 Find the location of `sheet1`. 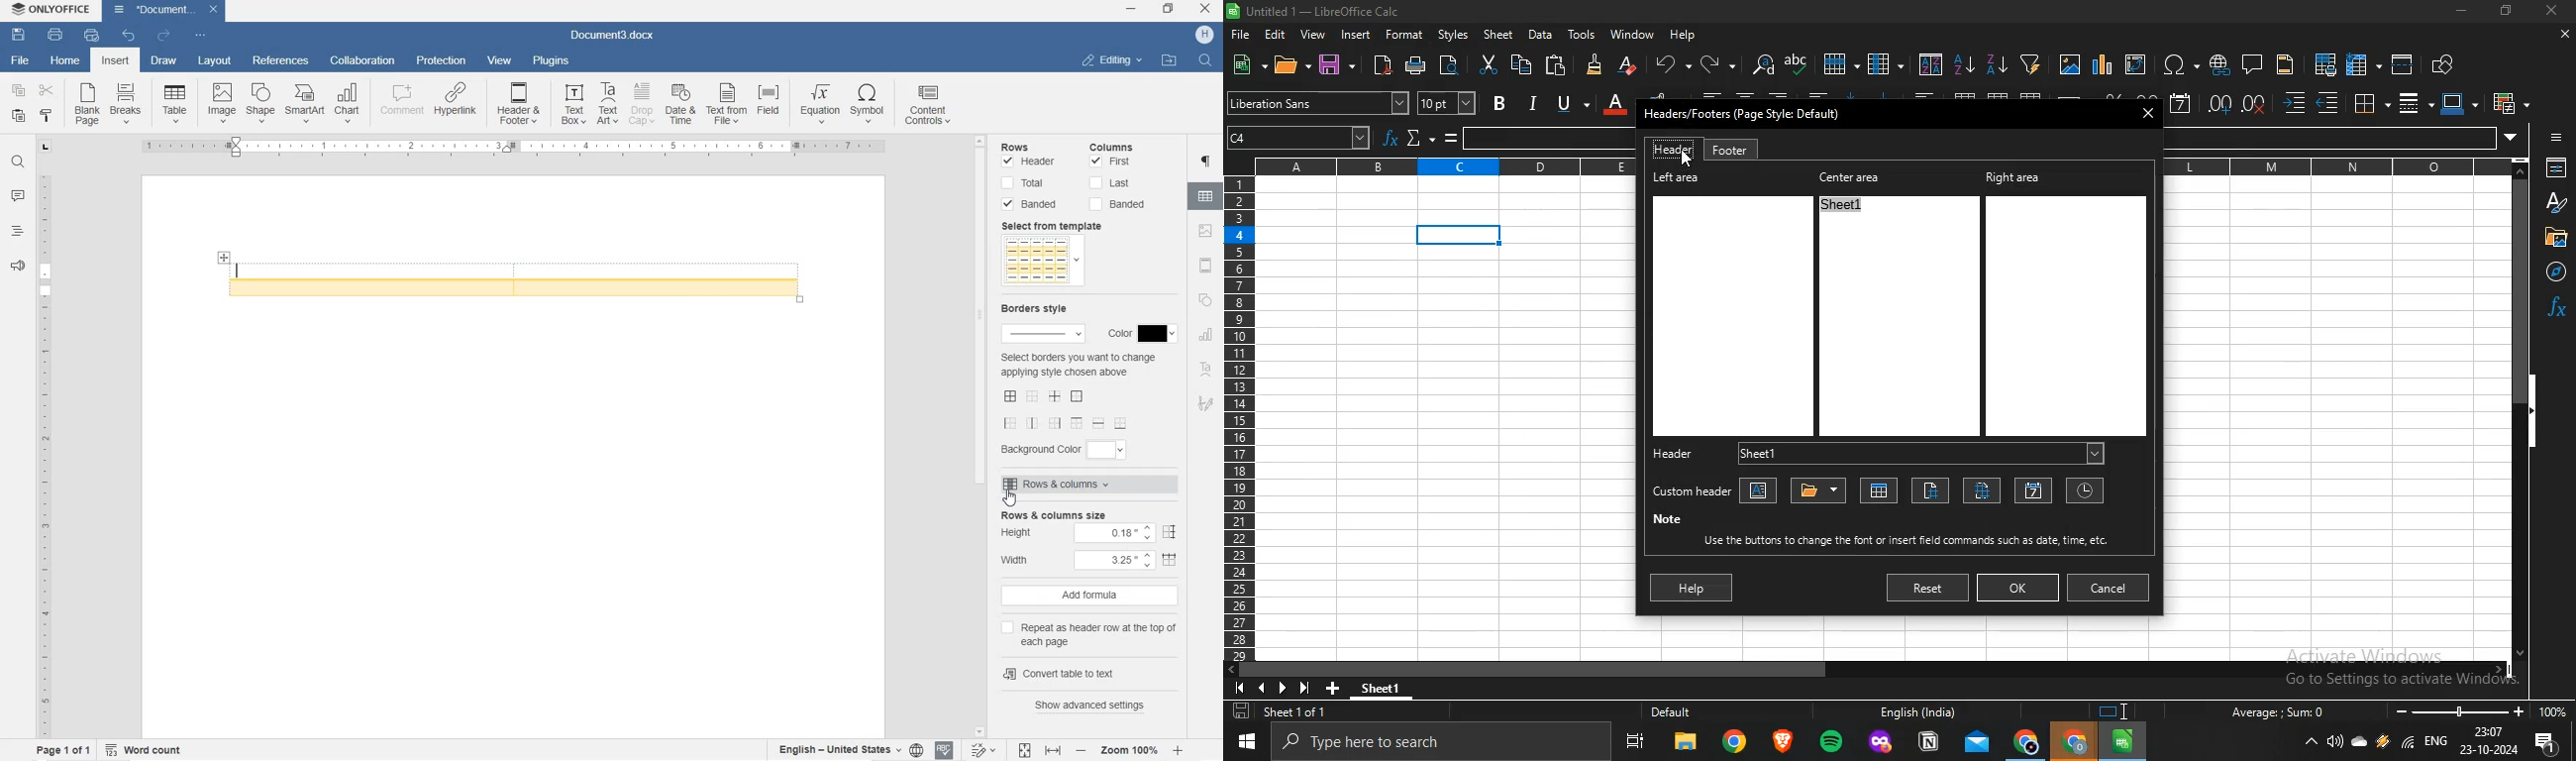

sheet1 is located at coordinates (1392, 686).